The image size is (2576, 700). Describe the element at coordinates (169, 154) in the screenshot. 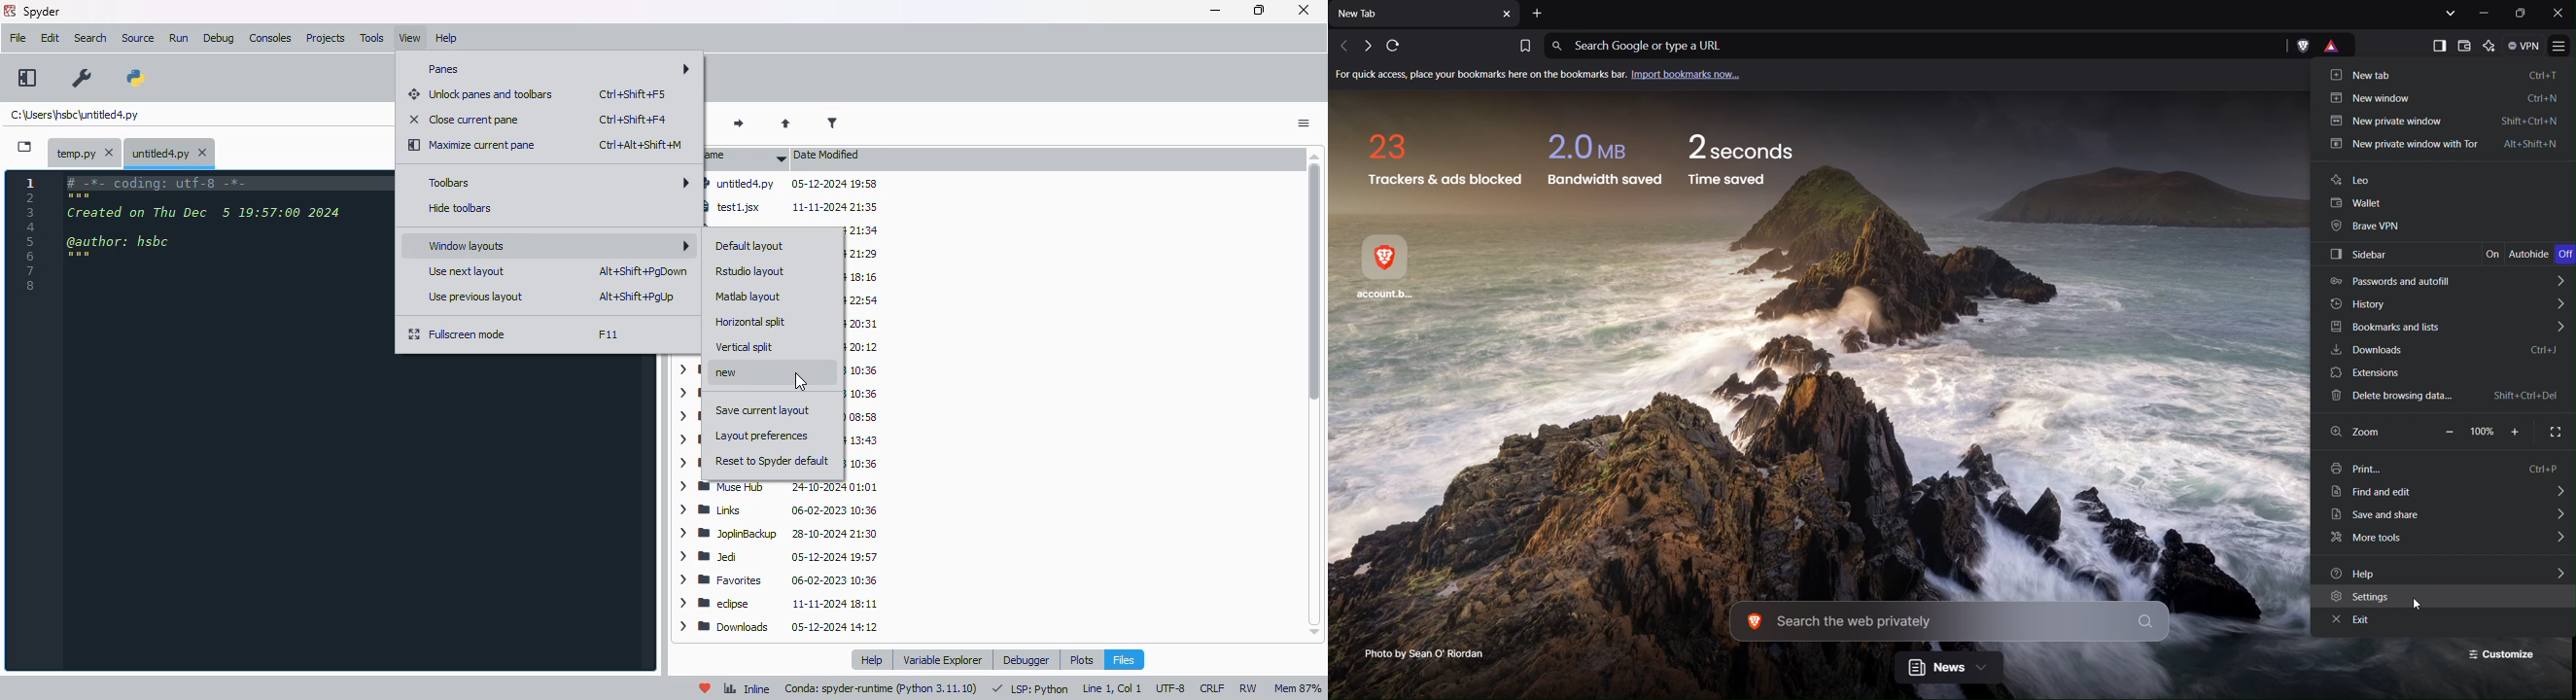

I see `untitled4.py` at that location.